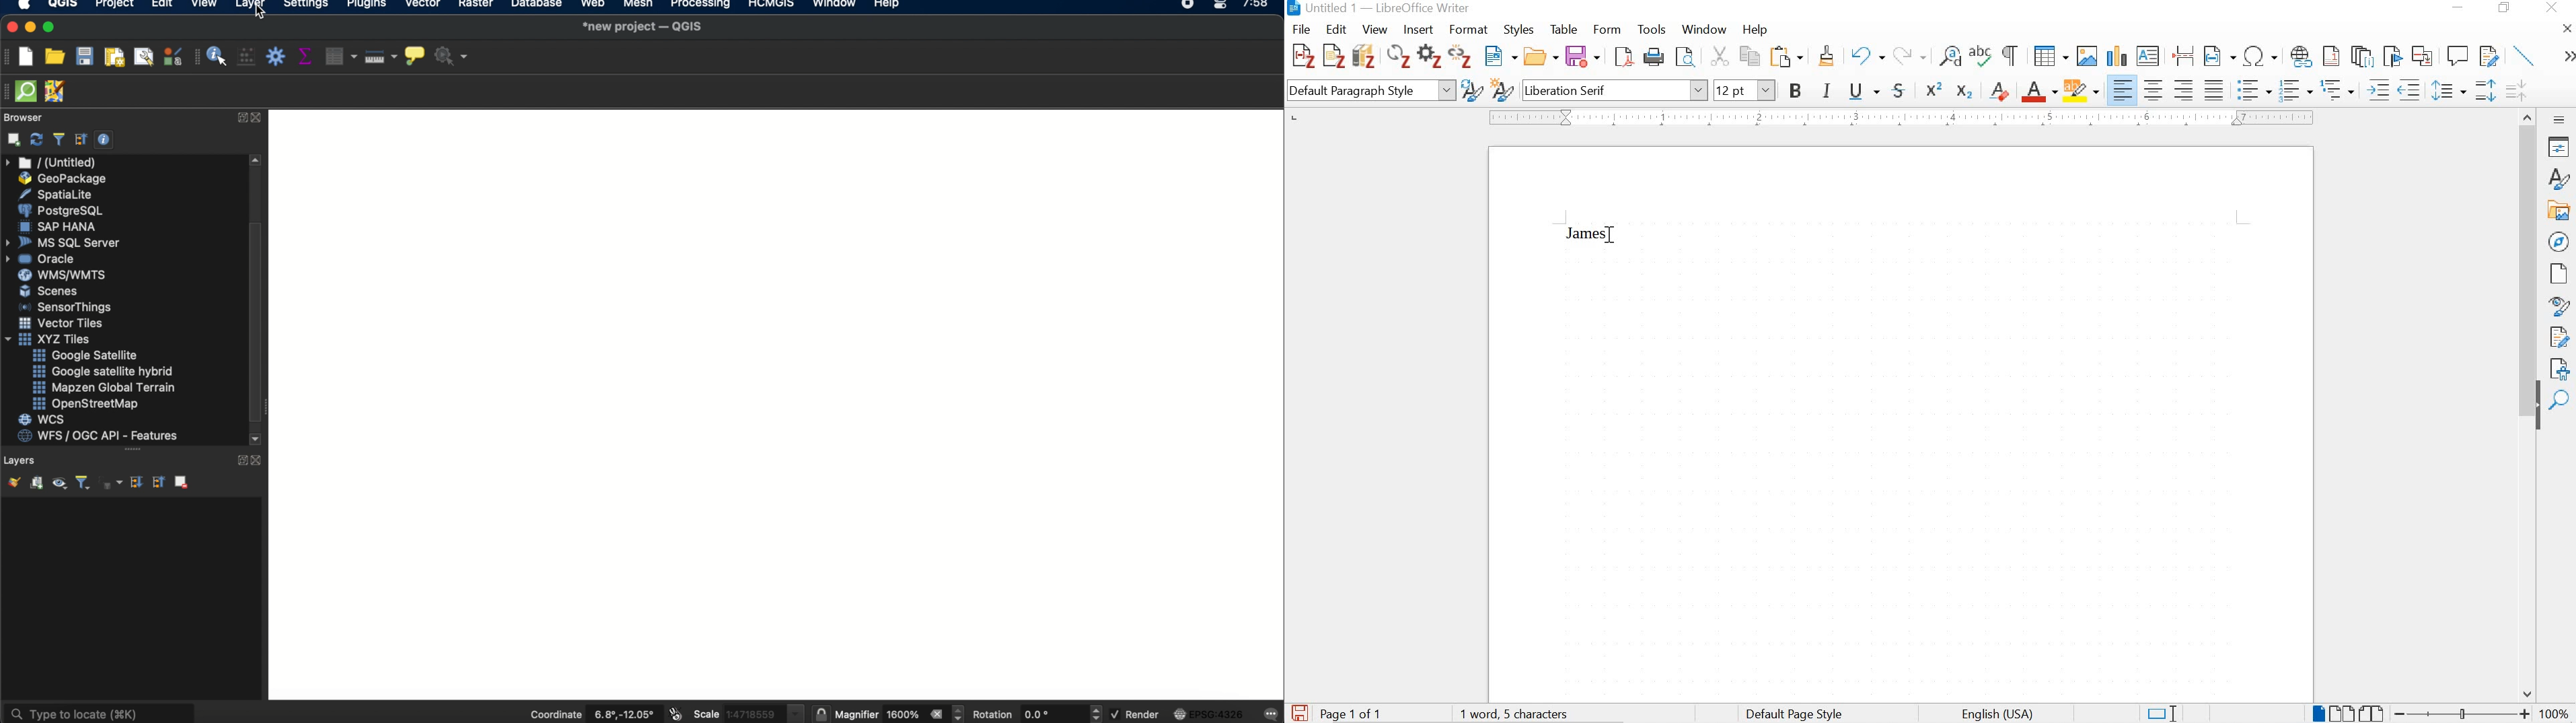 The width and height of the screenshot is (2576, 728). I want to click on outline format, so click(2339, 91).